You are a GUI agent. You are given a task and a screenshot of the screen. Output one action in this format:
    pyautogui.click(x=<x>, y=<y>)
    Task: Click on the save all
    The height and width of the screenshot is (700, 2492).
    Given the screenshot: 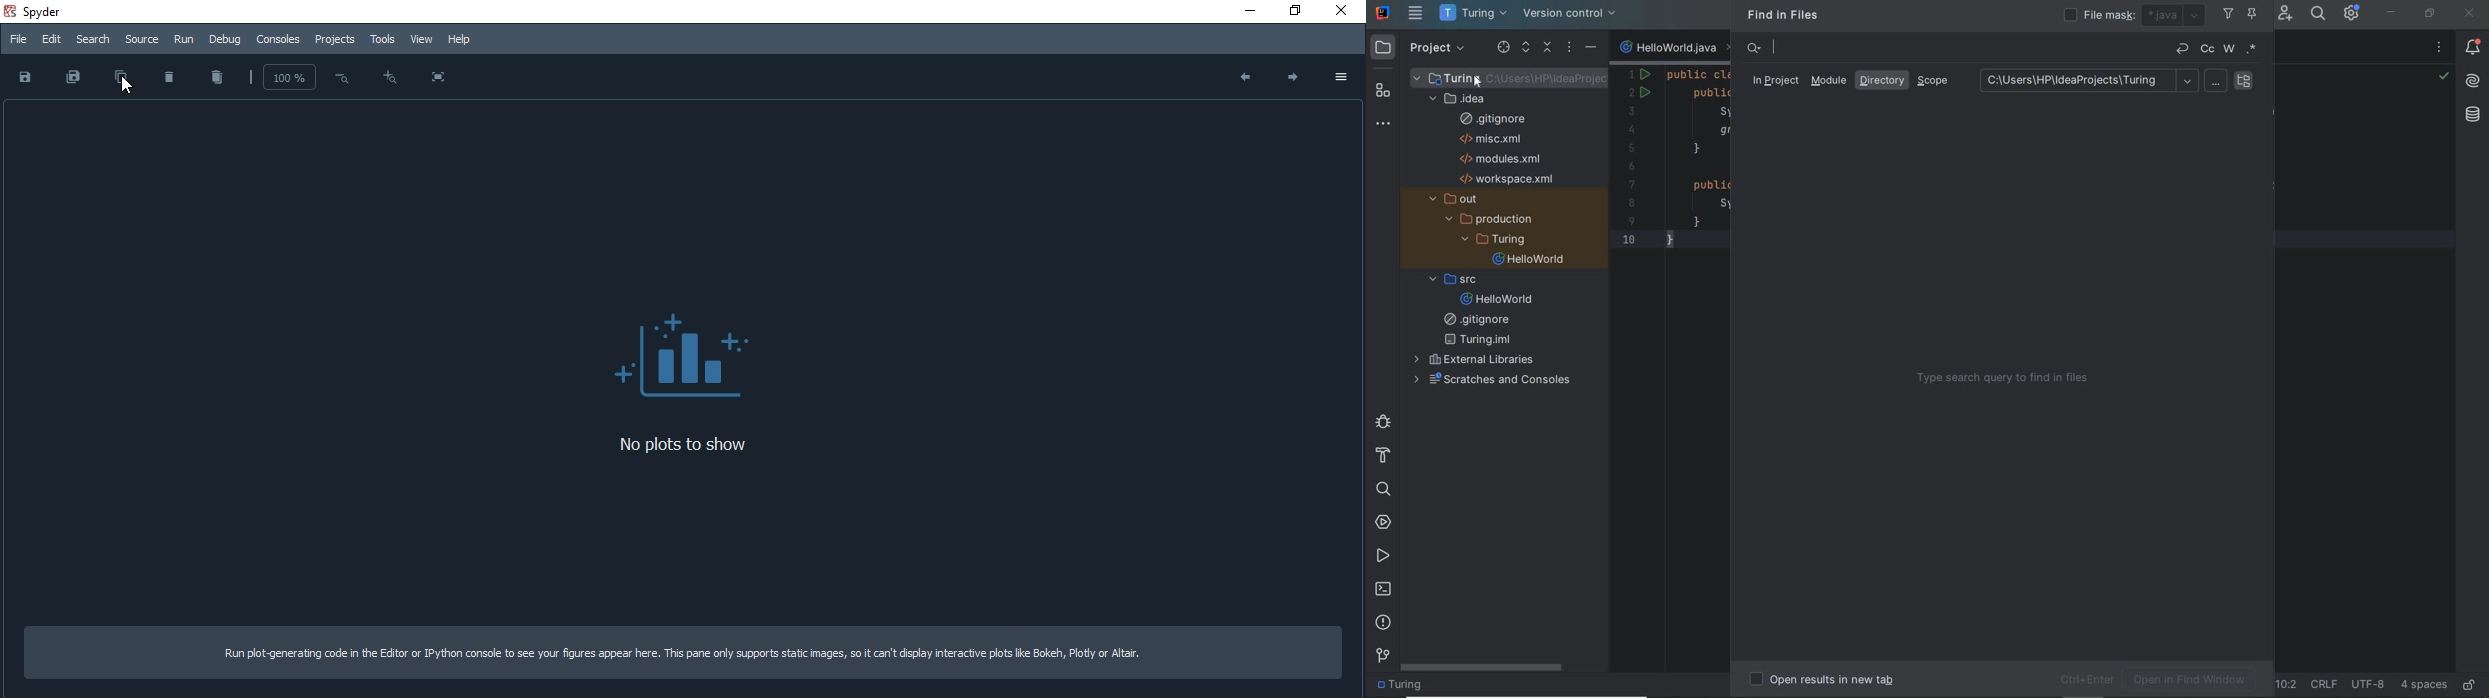 What is the action you would take?
    pyautogui.click(x=68, y=78)
    